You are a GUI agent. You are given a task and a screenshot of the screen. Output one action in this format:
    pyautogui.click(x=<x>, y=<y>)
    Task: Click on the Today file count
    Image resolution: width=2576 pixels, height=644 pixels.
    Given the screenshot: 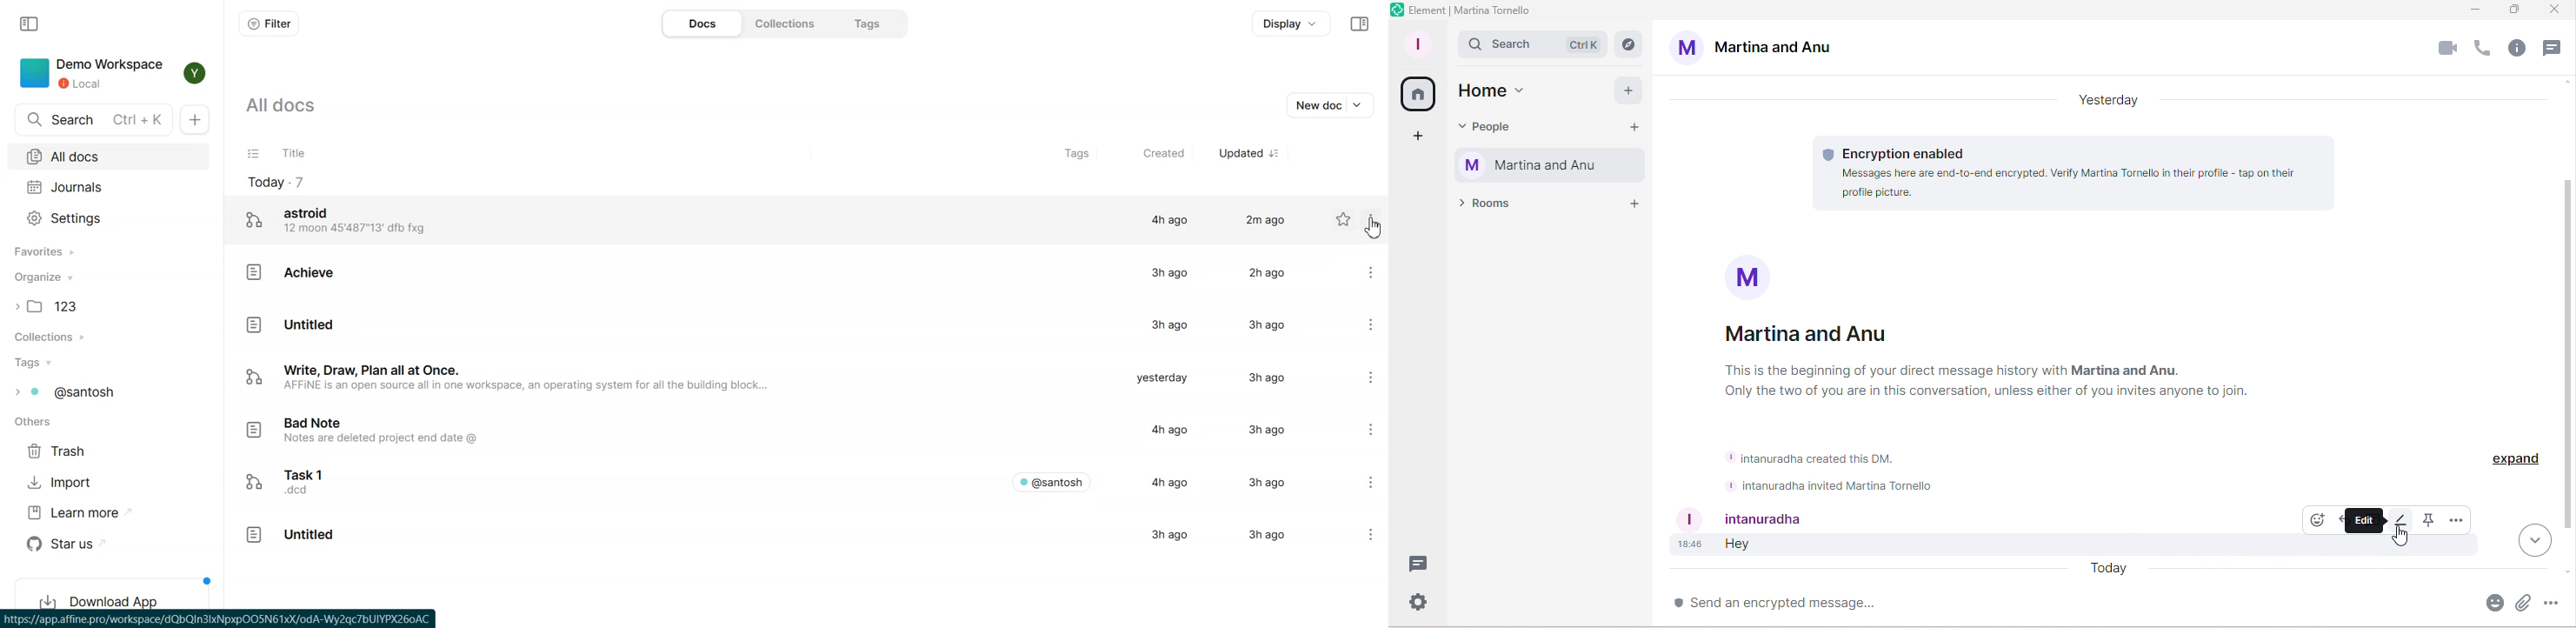 What is the action you would take?
    pyautogui.click(x=276, y=182)
    